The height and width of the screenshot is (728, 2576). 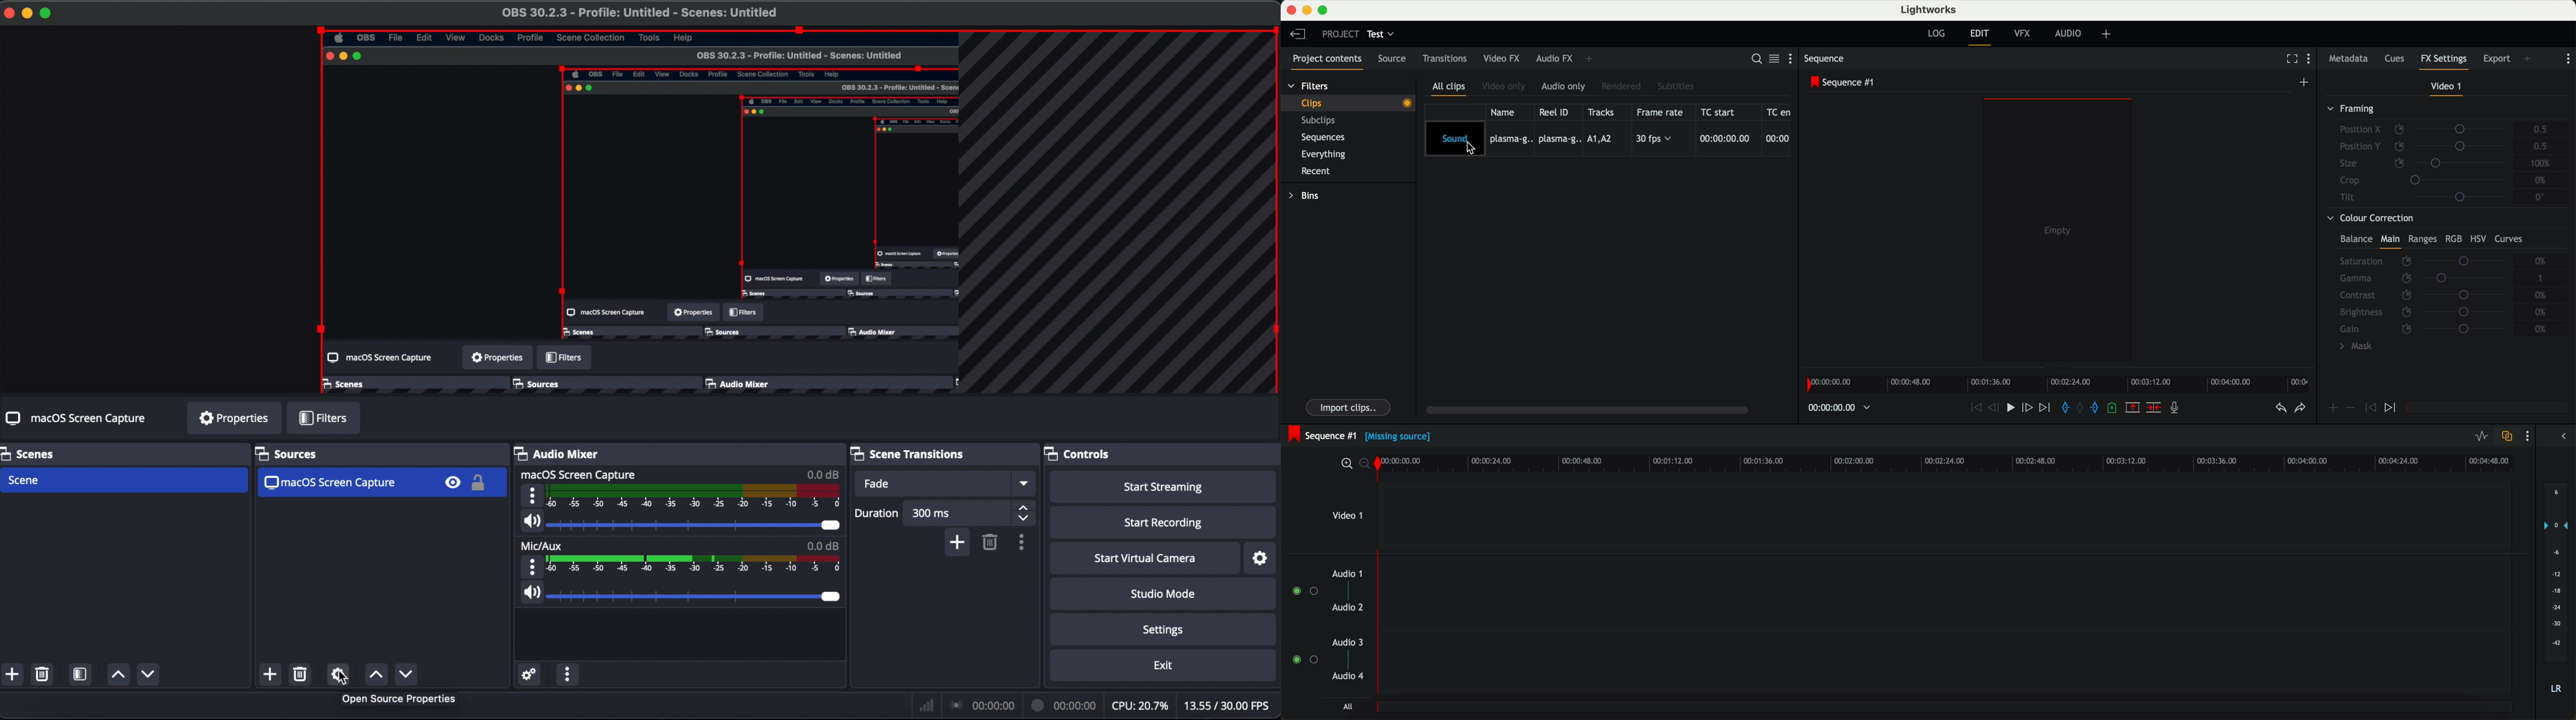 I want to click on selection highlight, so click(x=321, y=215).